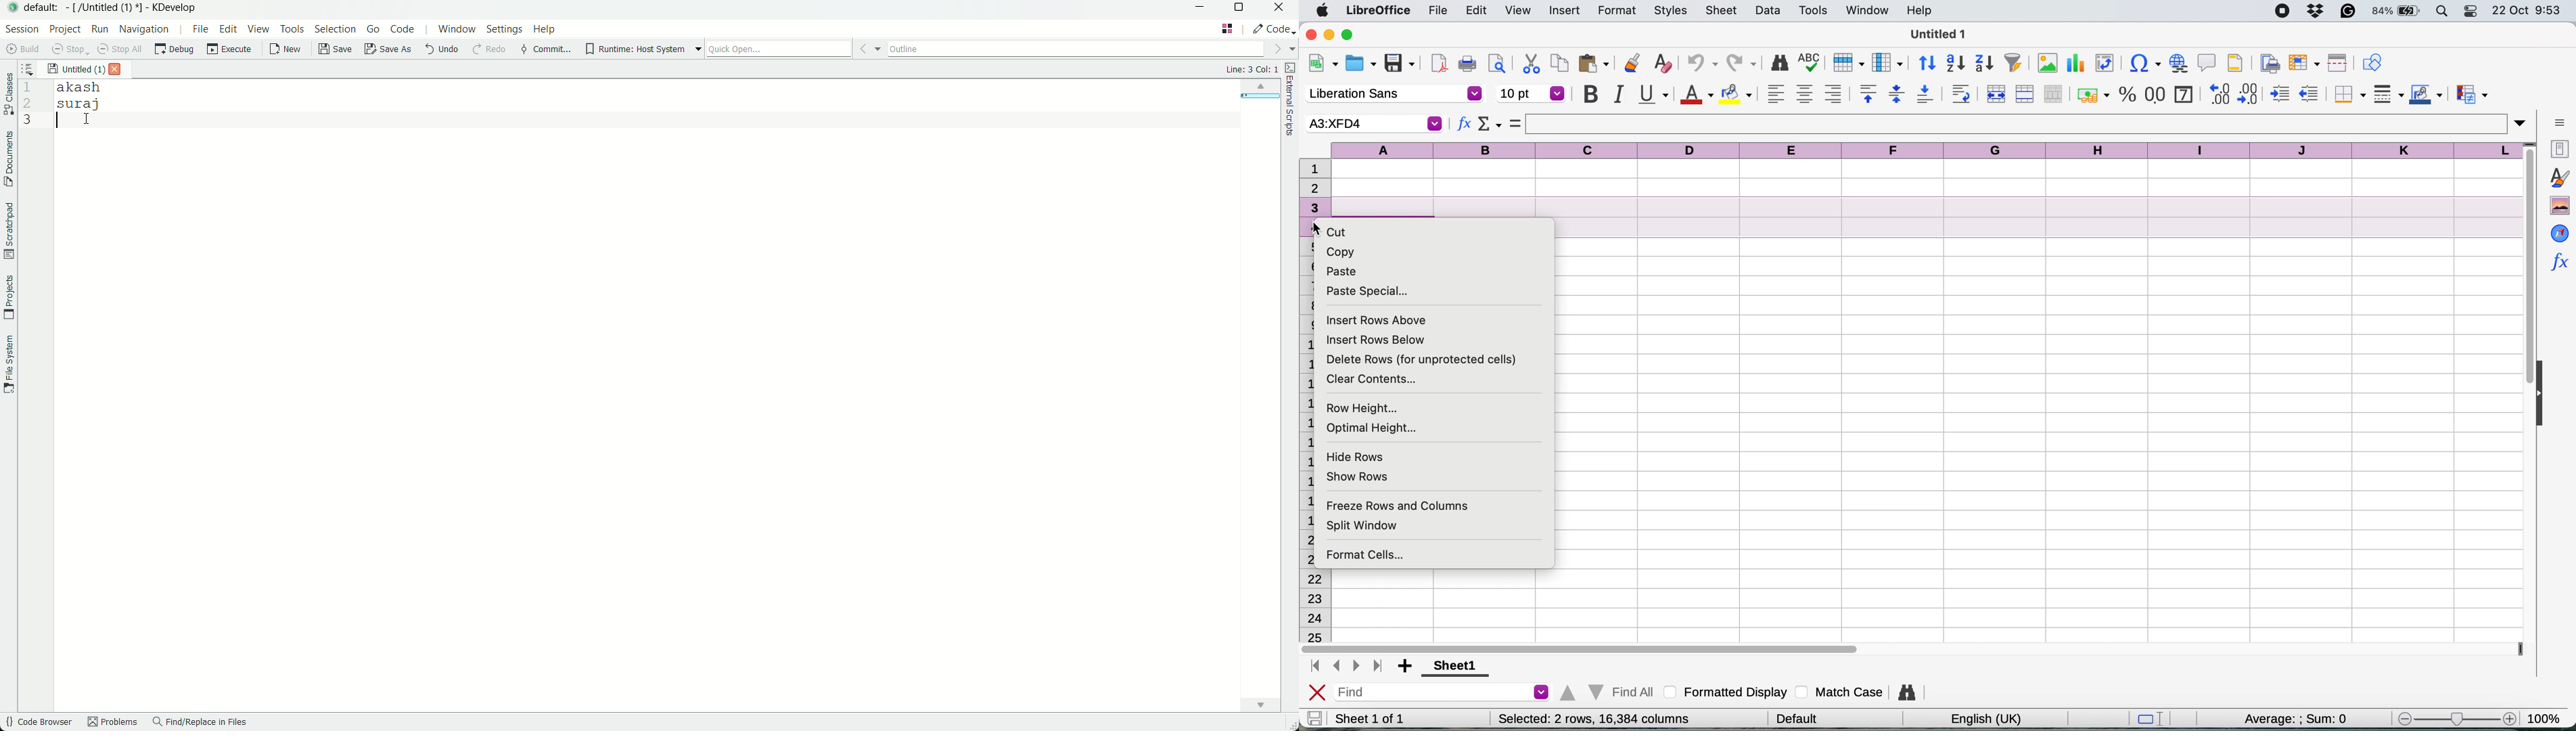 The width and height of the screenshot is (2576, 756). Describe the element at coordinates (2559, 232) in the screenshot. I see `navigator` at that location.